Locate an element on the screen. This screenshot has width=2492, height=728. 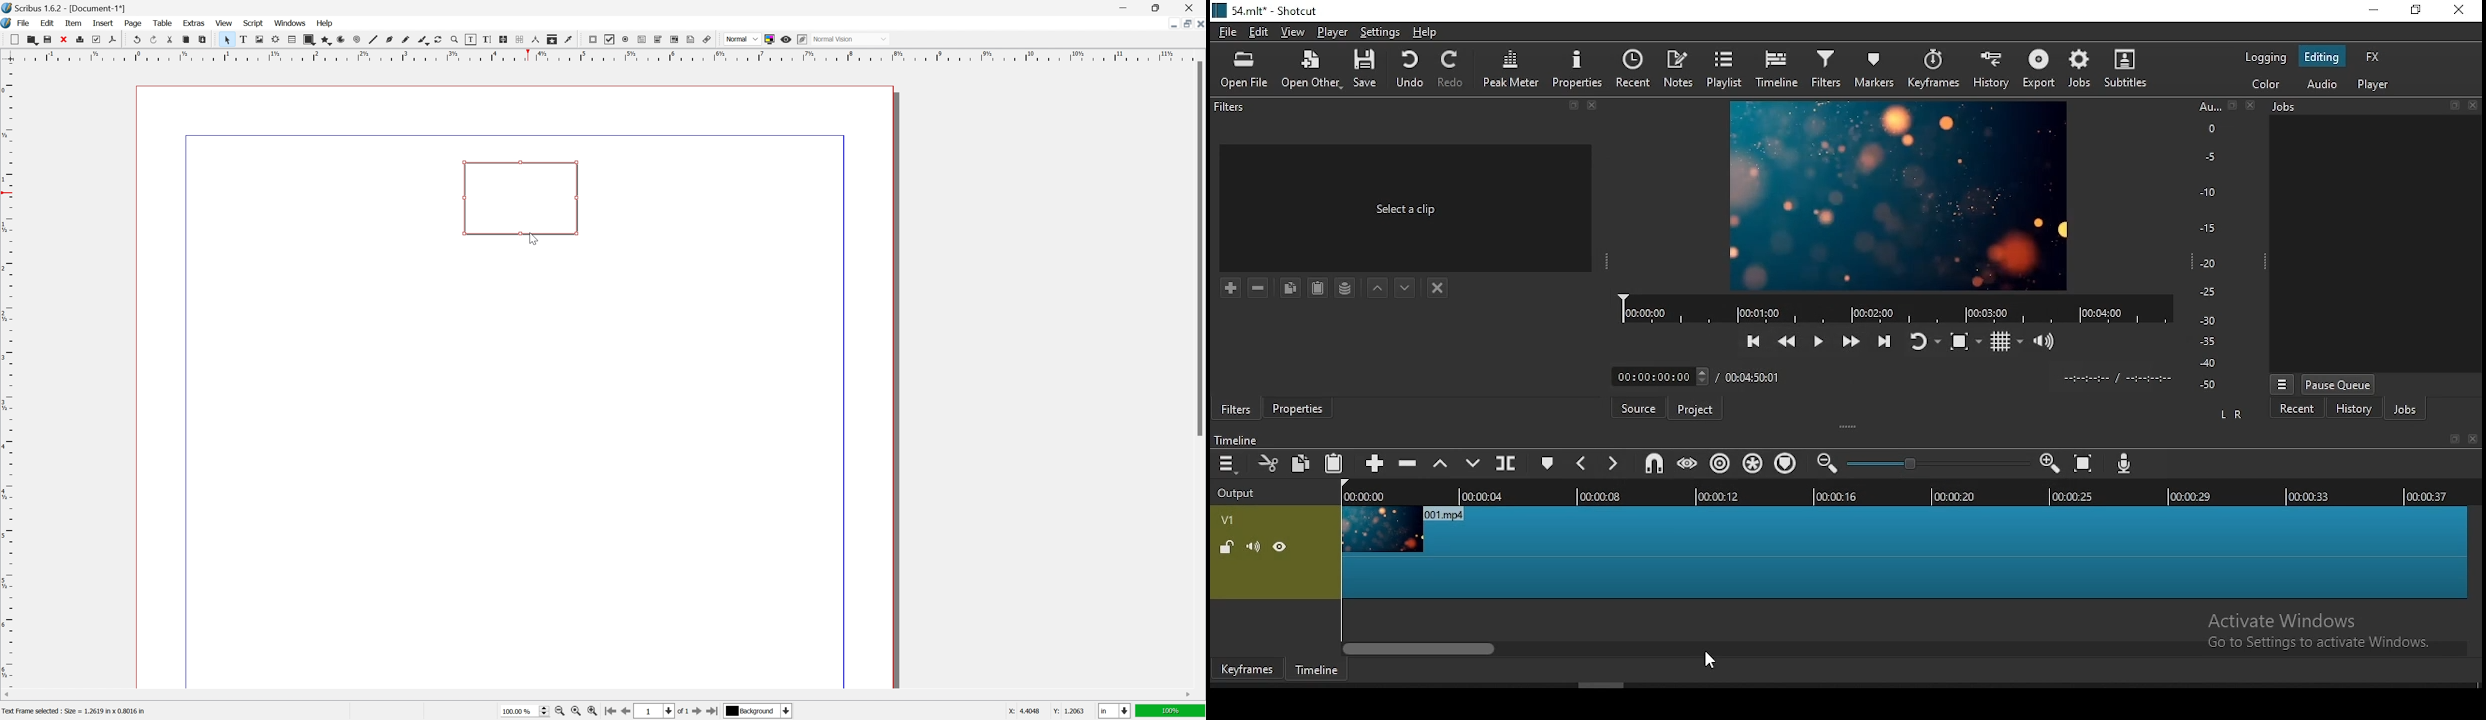
spiral is located at coordinates (357, 40).